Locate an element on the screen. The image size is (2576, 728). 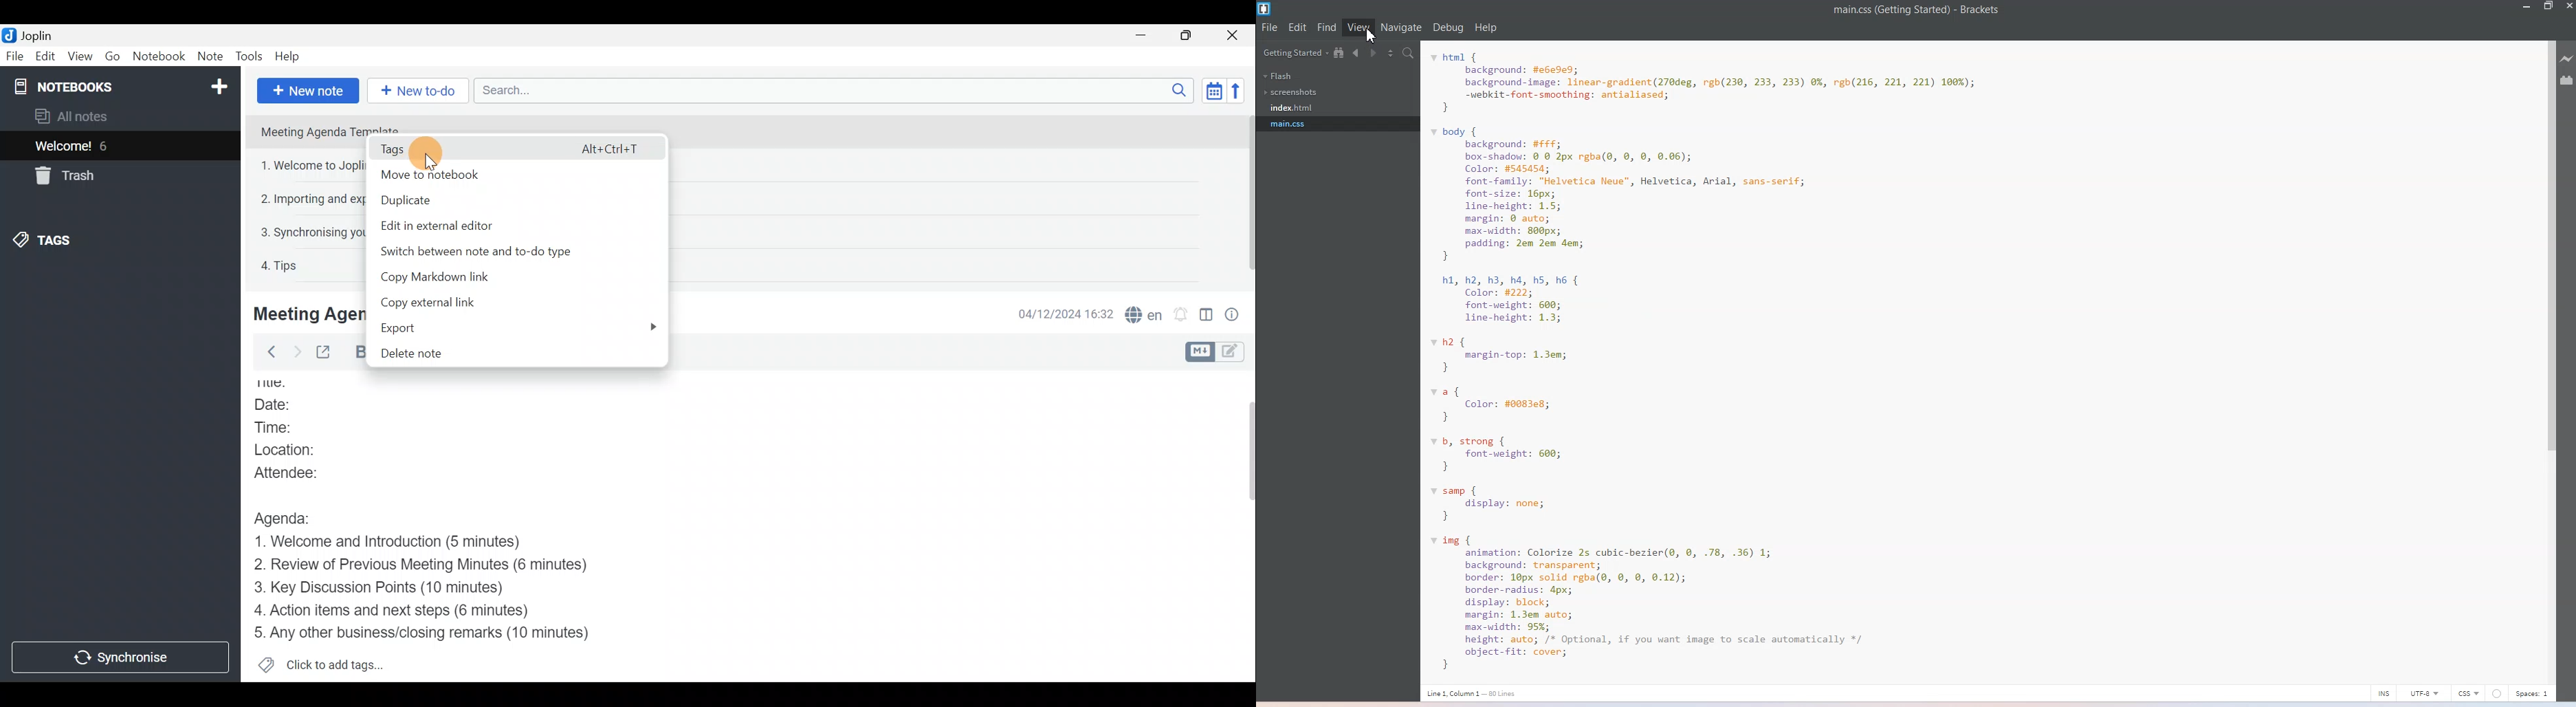
Note is located at coordinates (209, 54).